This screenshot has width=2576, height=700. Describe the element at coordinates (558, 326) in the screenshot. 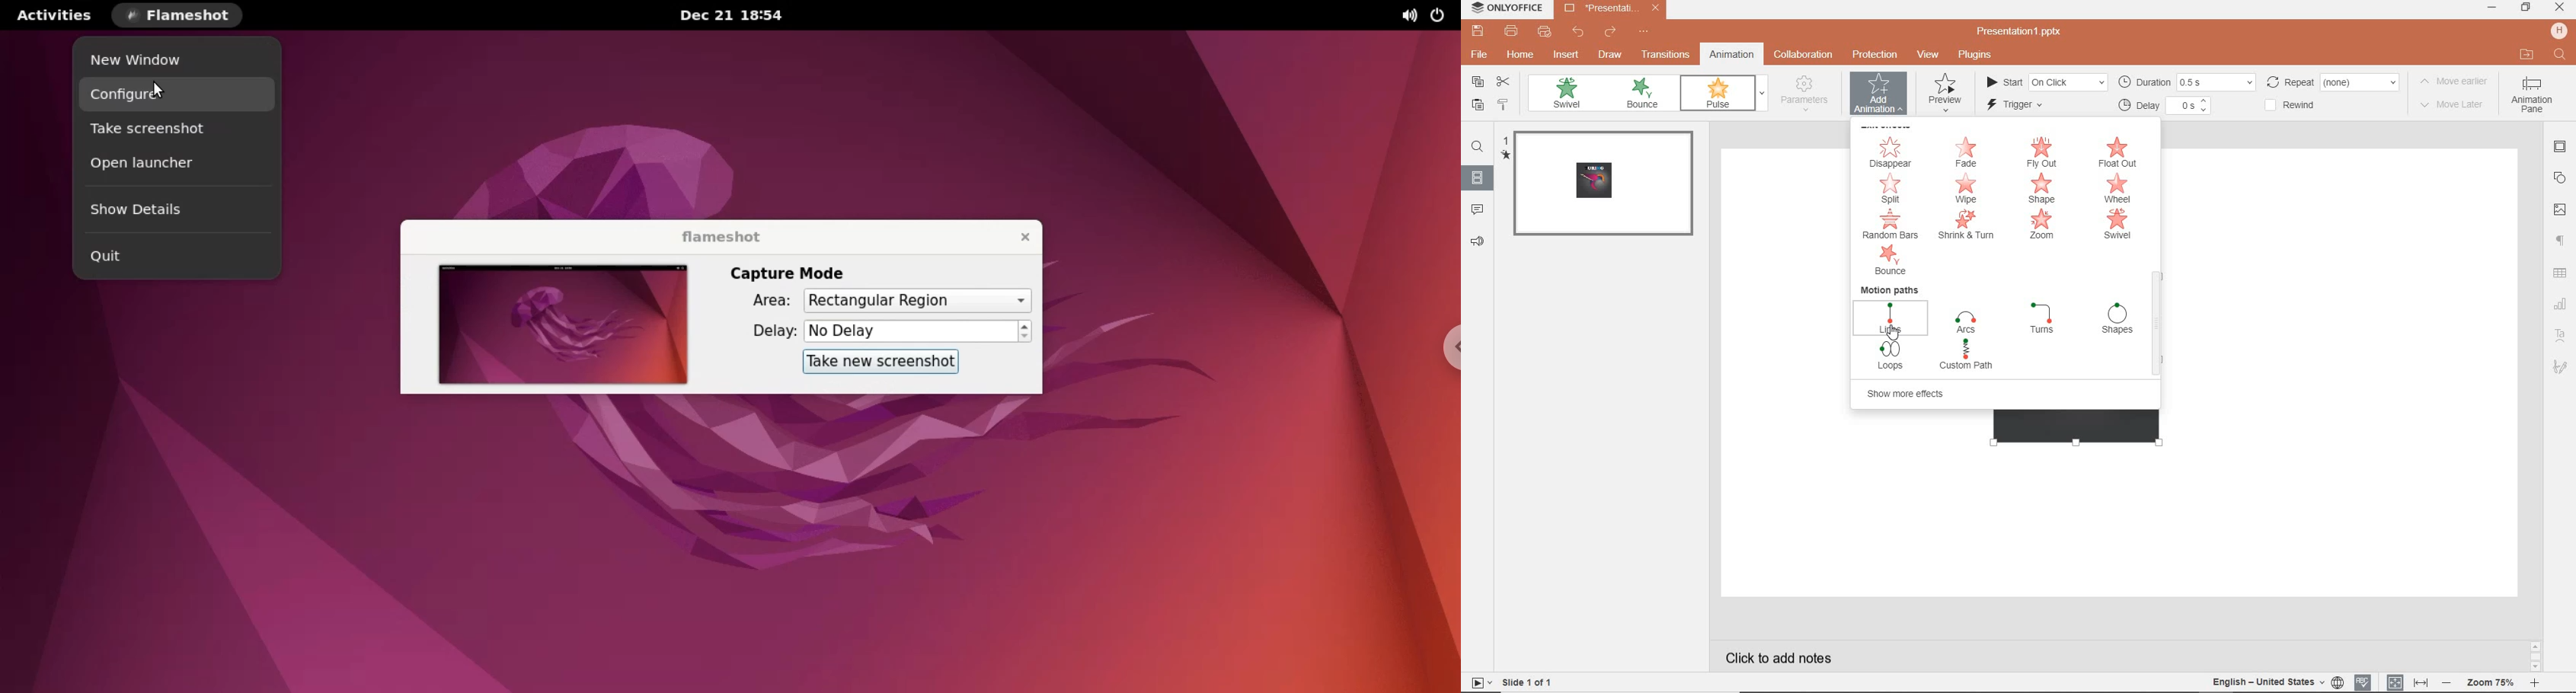

I see `screenshot preview` at that location.